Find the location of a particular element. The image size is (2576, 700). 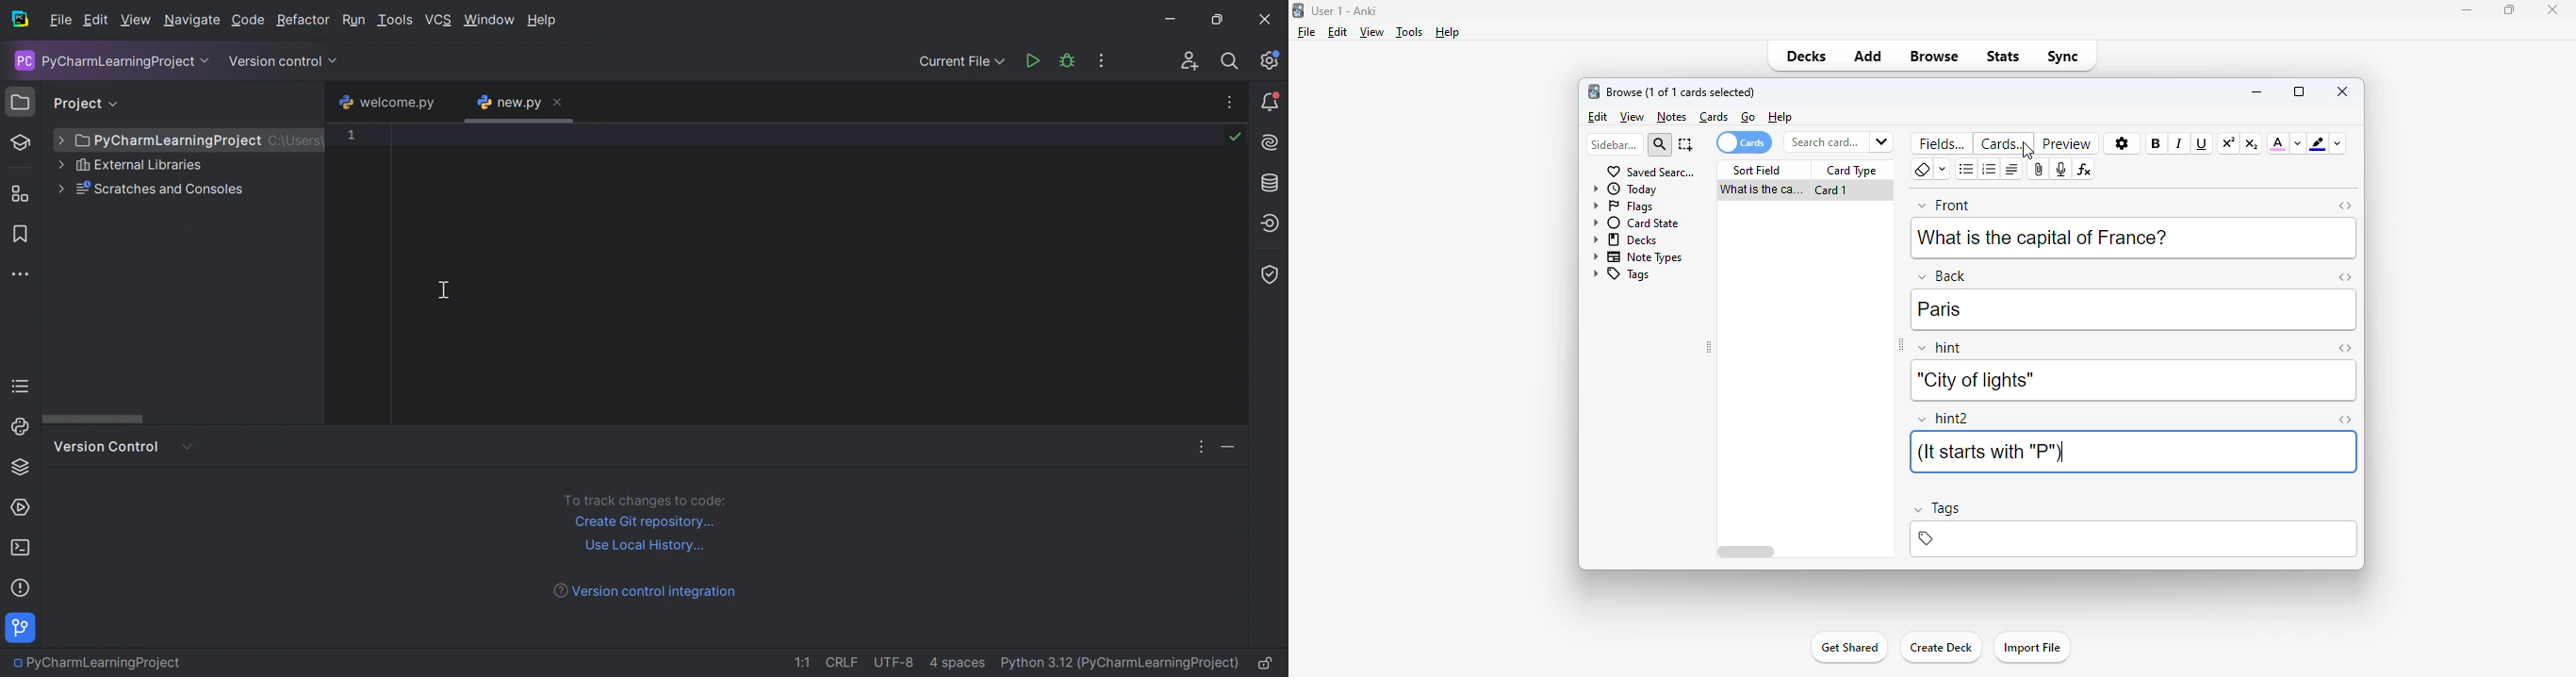

hint2 is located at coordinates (1944, 419).